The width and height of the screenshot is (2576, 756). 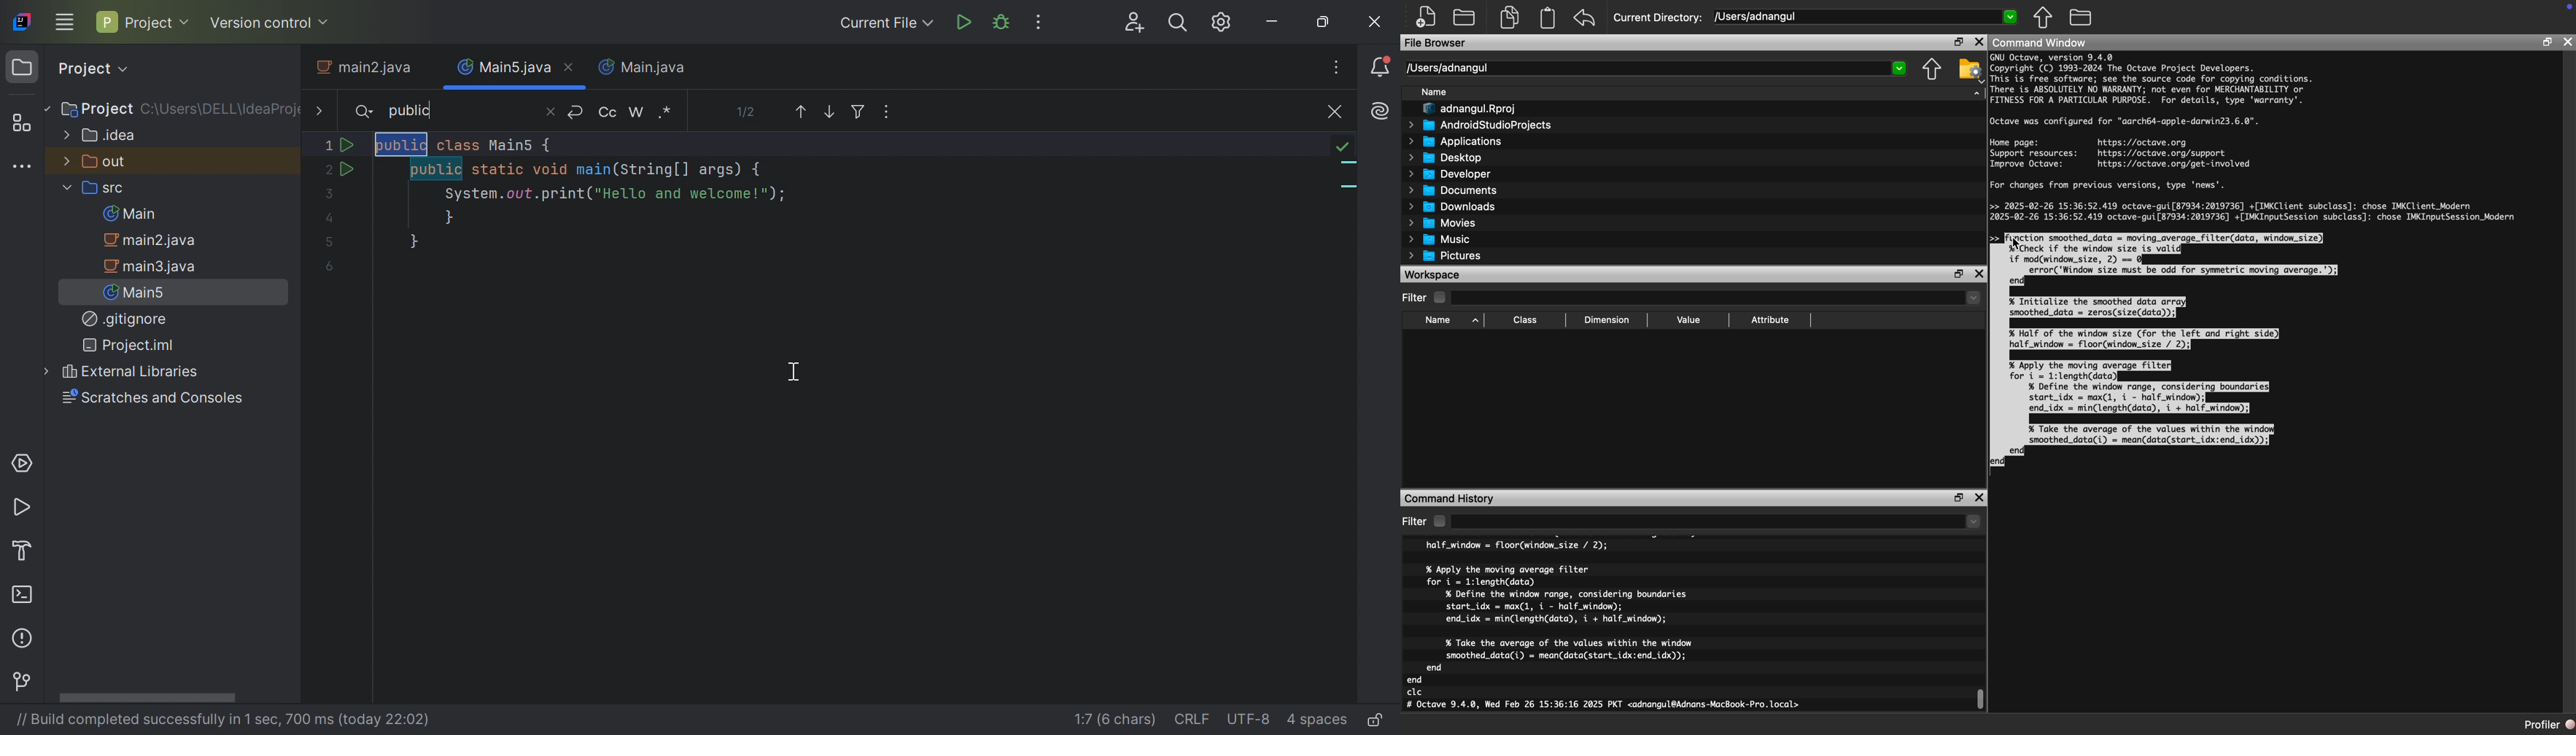 I want to click on More, so click(x=316, y=112).